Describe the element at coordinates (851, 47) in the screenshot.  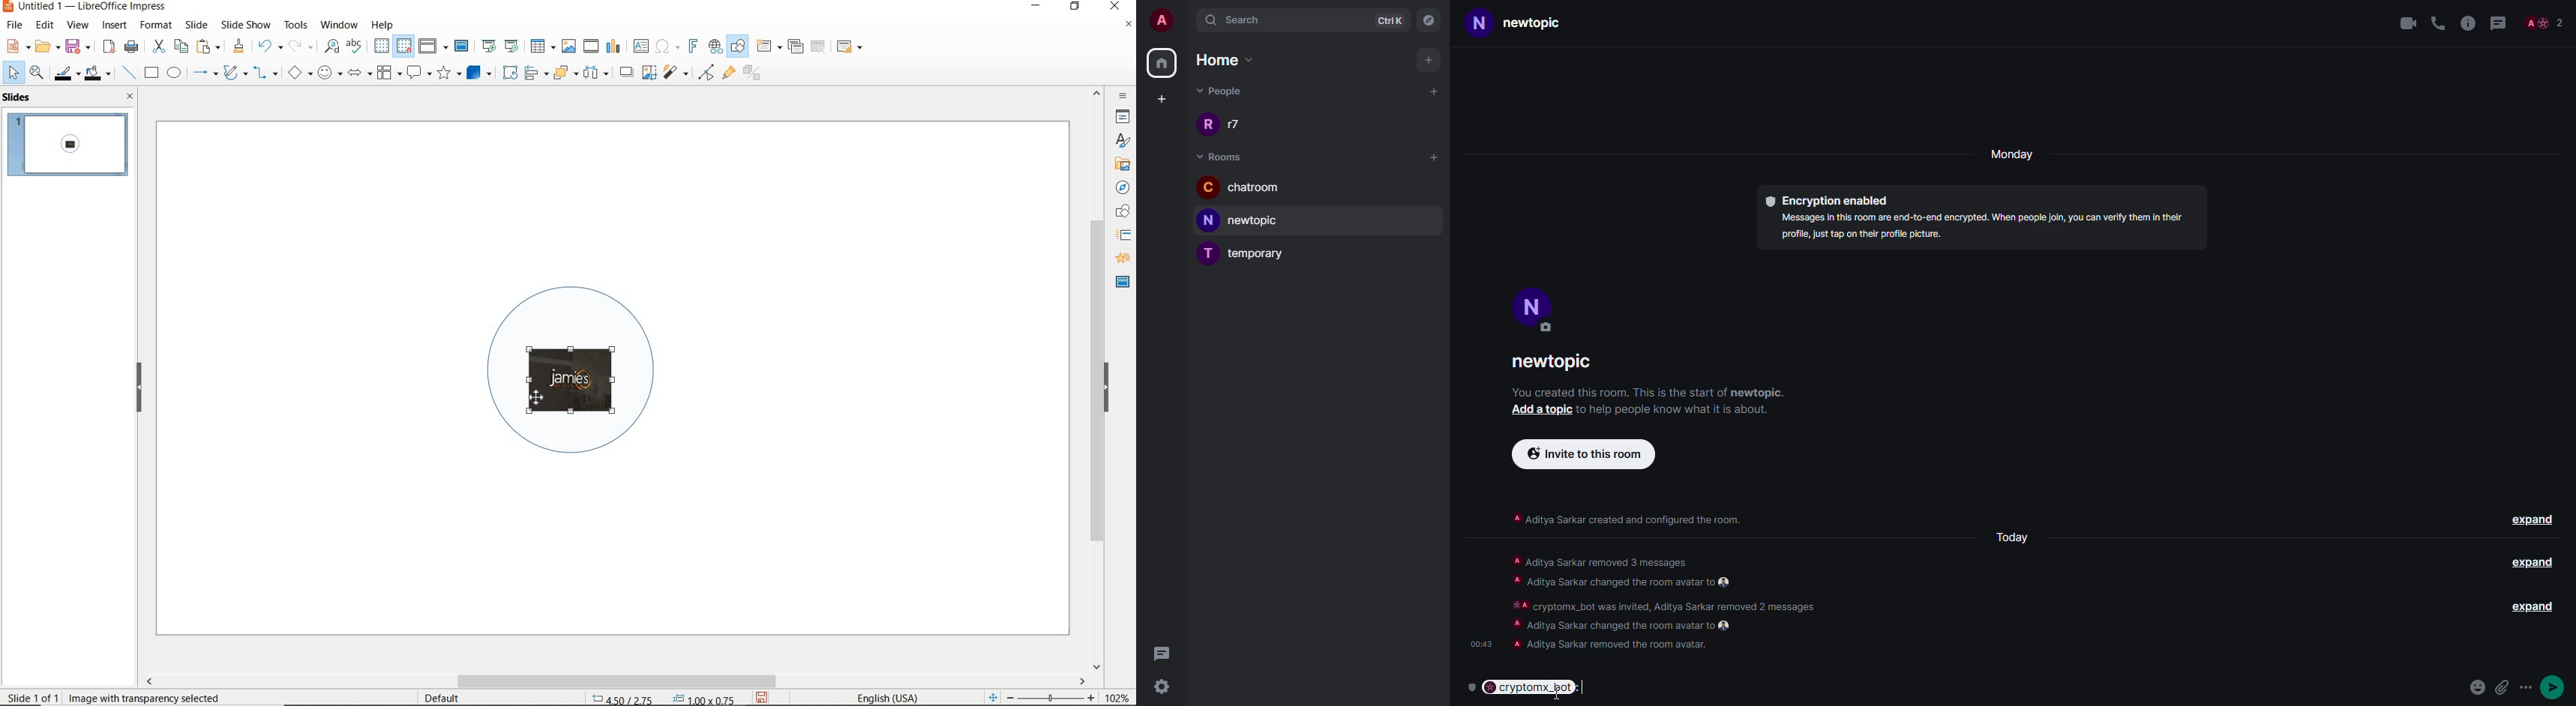
I see `slide layout` at that location.